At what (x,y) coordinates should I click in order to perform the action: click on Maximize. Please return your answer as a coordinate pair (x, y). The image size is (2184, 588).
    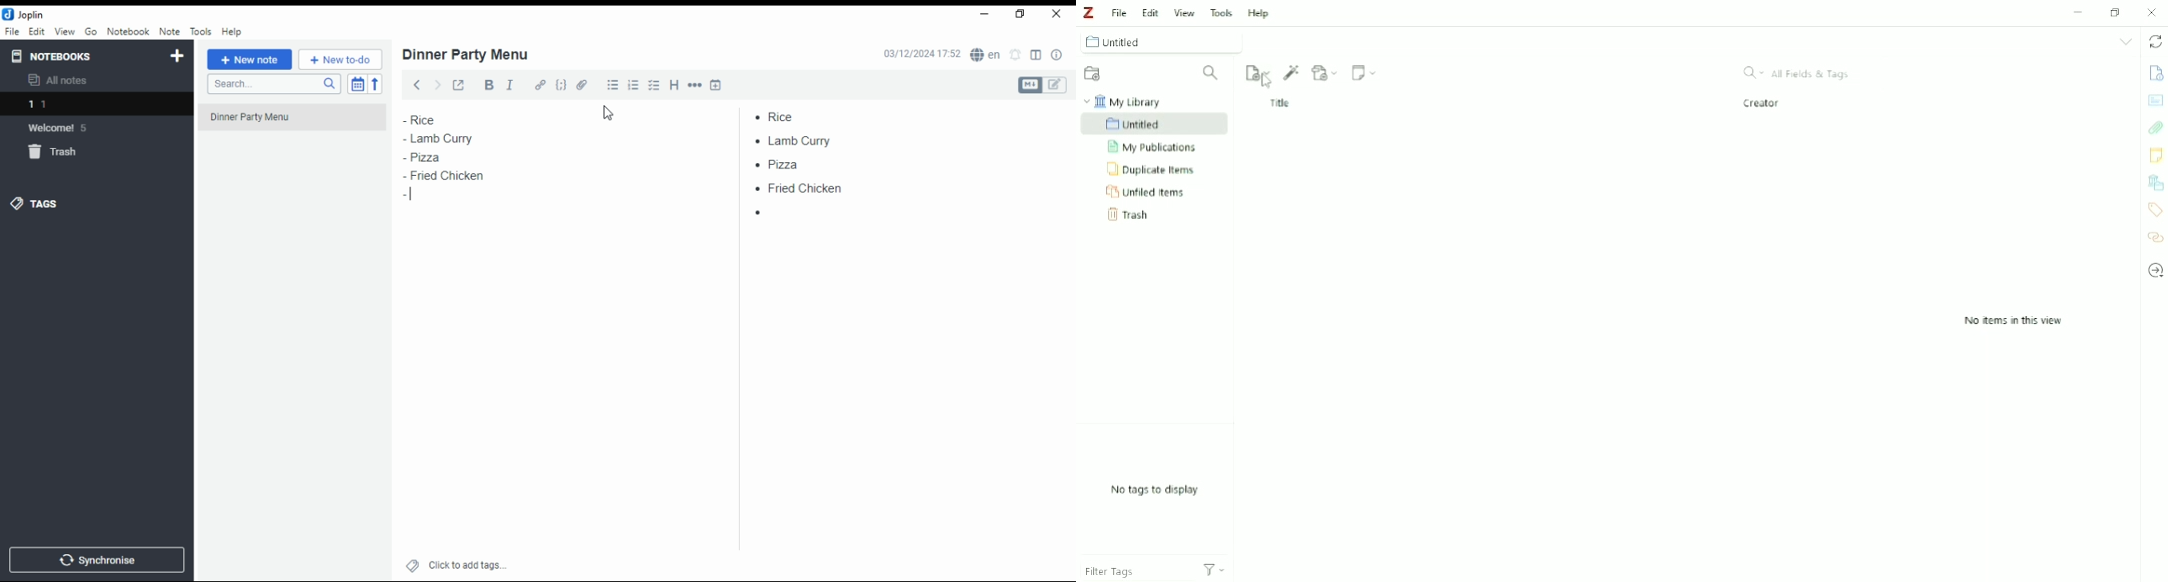
    Looking at the image, I should click on (1021, 15).